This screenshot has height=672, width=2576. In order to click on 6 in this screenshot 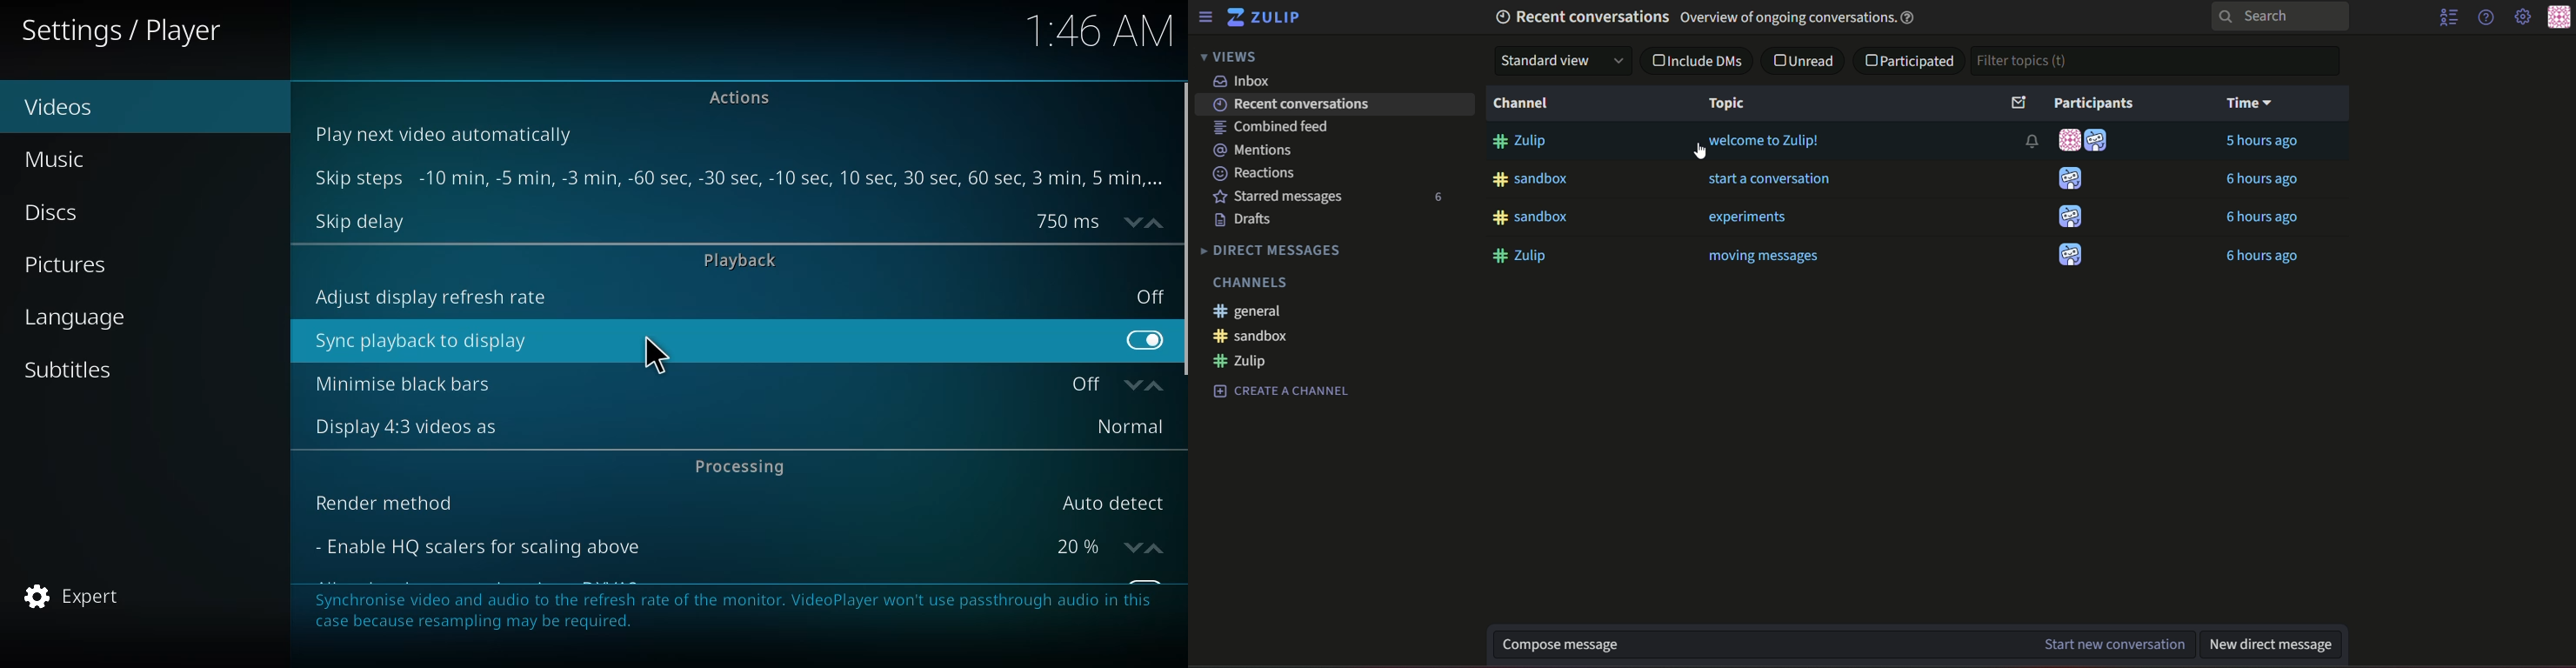, I will do `click(1441, 202)`.